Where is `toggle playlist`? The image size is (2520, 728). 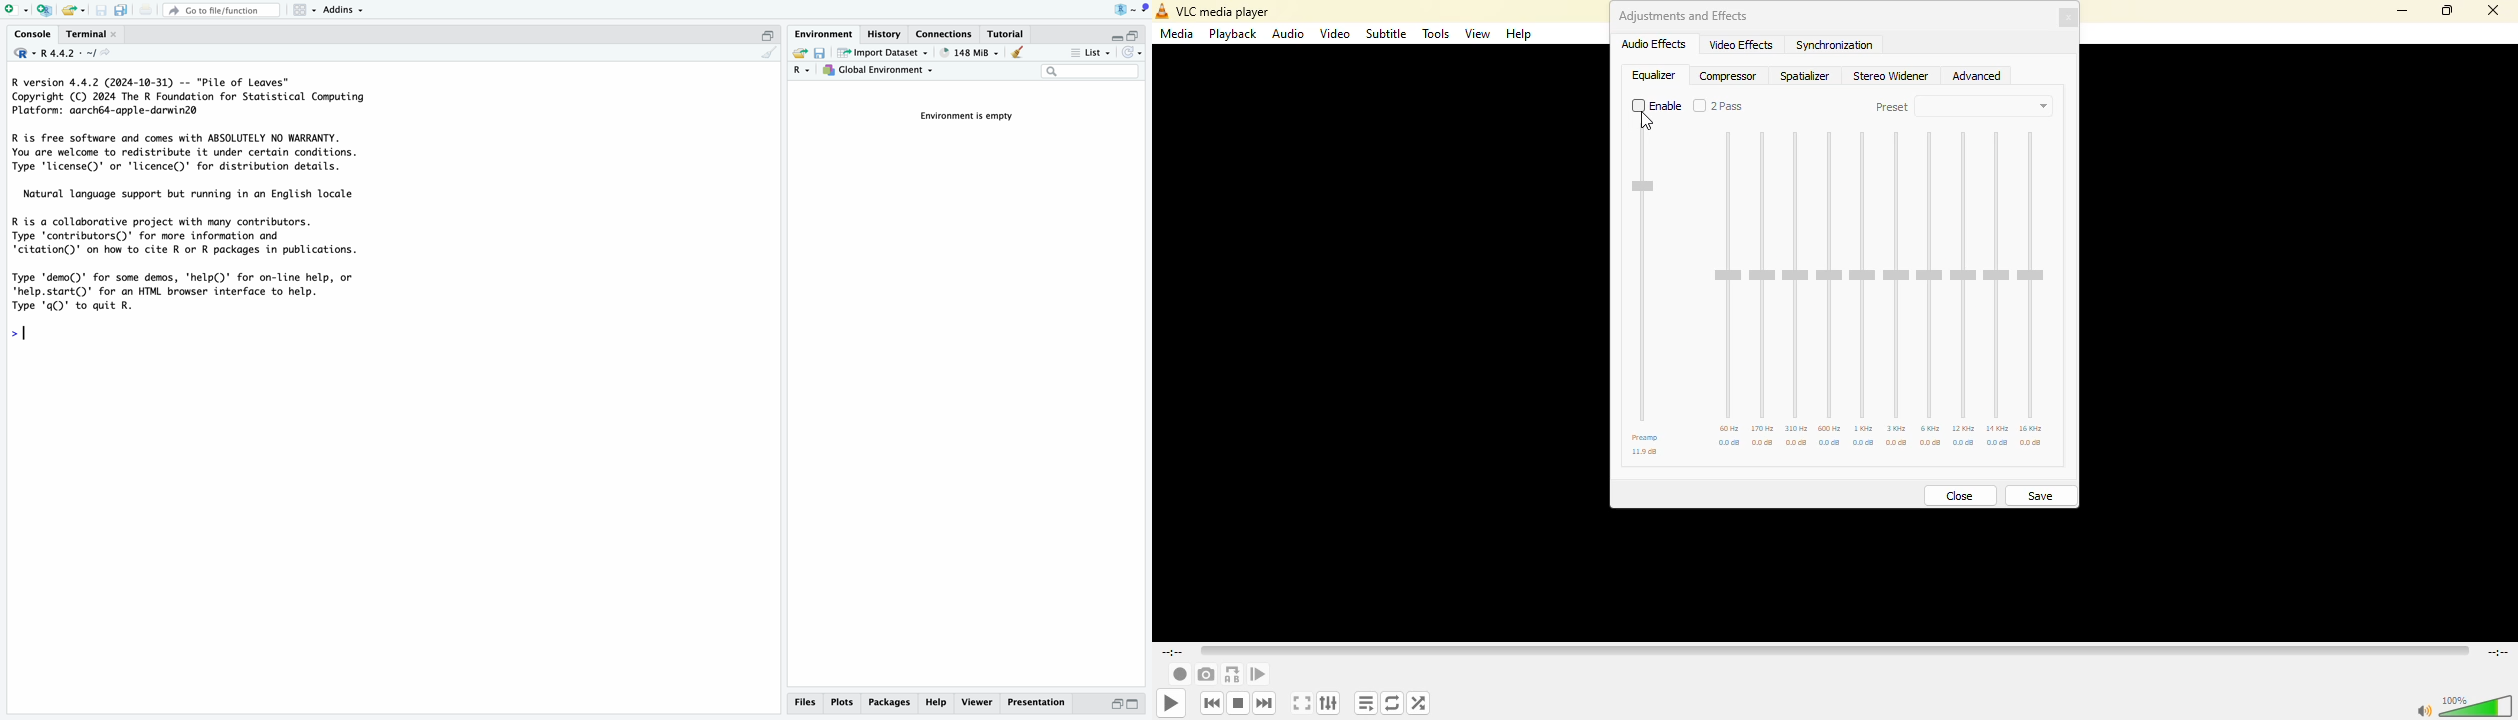 toggle playlist is located at coordinates (1365, 703).